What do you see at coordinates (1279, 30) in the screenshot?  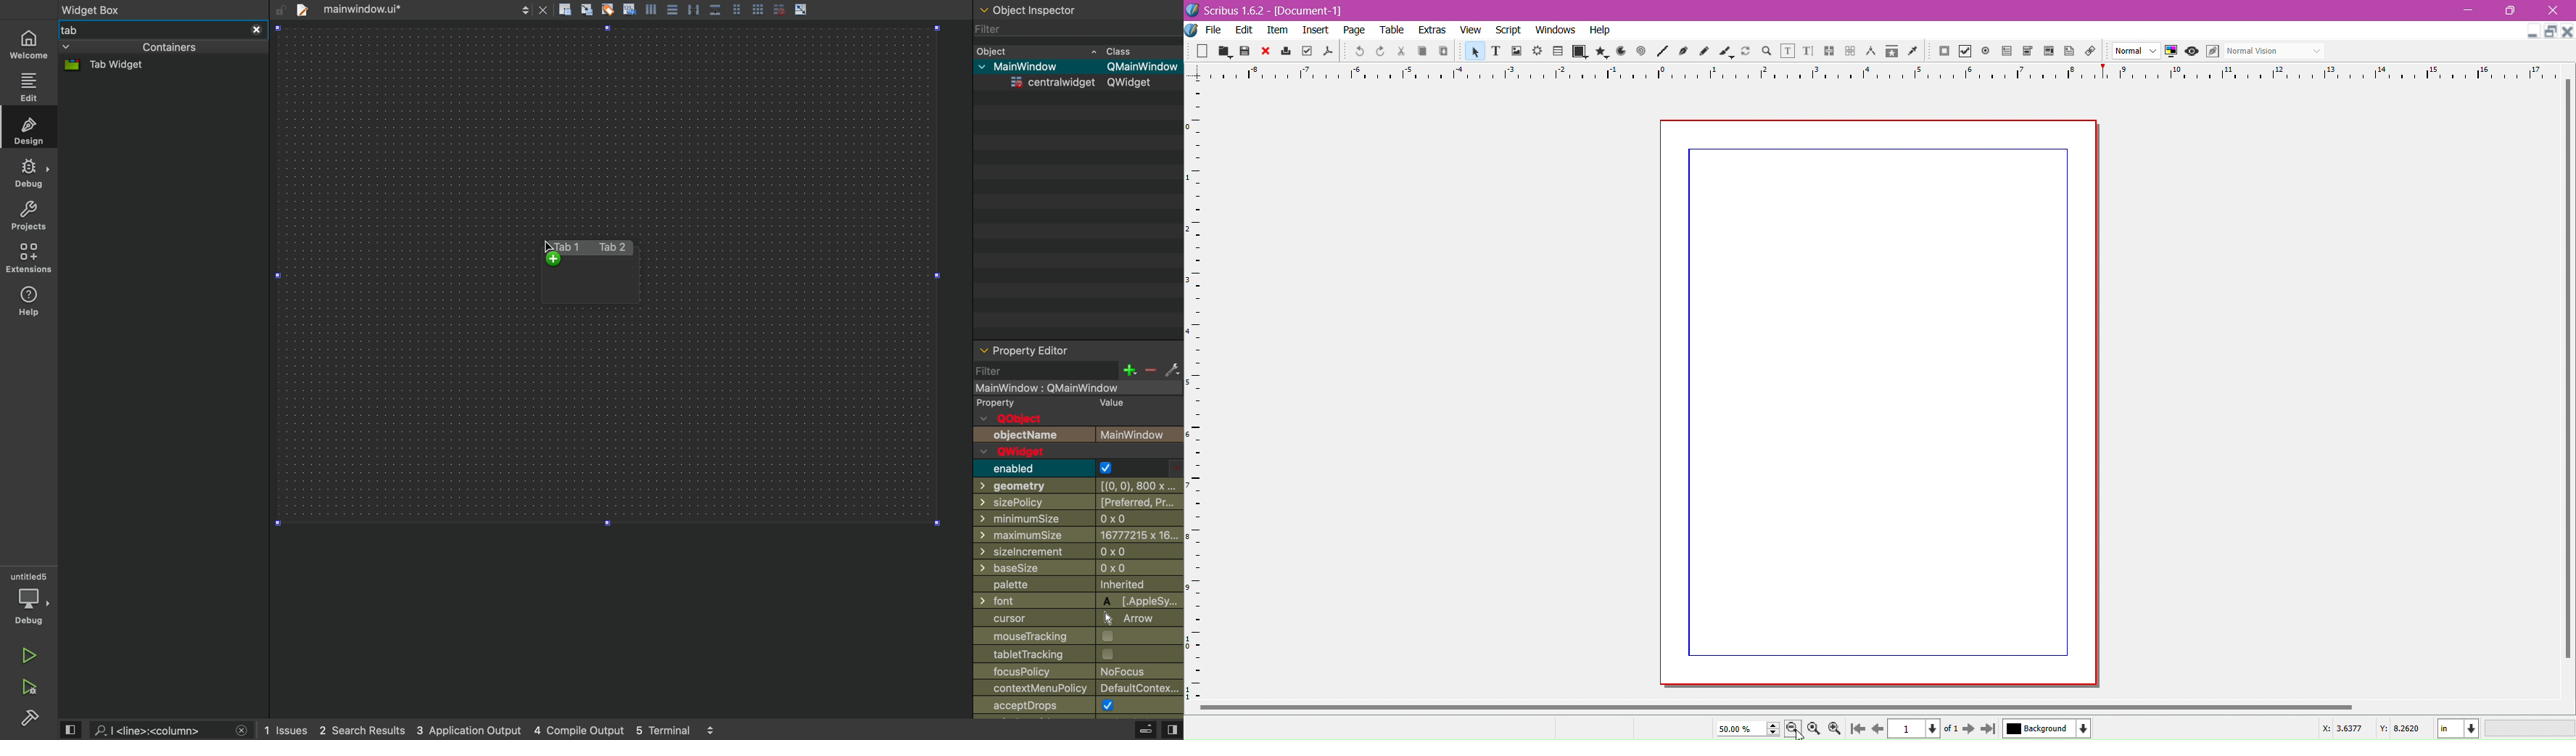 I see `Item` at bounding box center [1279, 30].